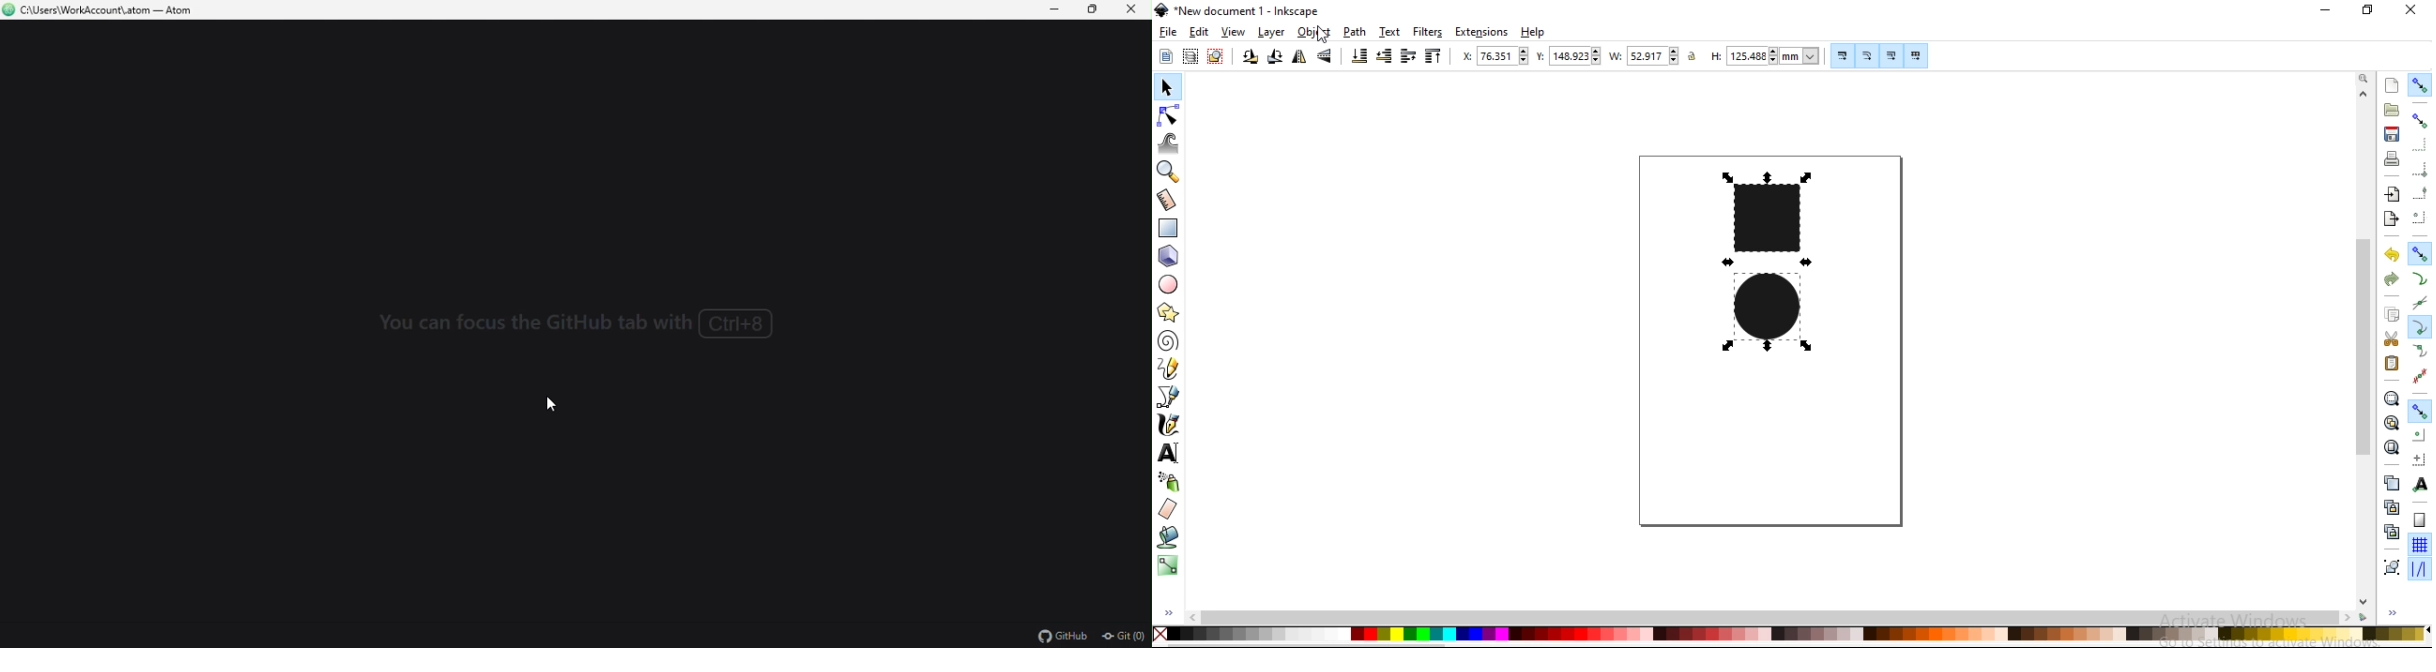  Describe the element at coordinates (1166, 174) in the screenshot. I see `zoom in or out` at that location.